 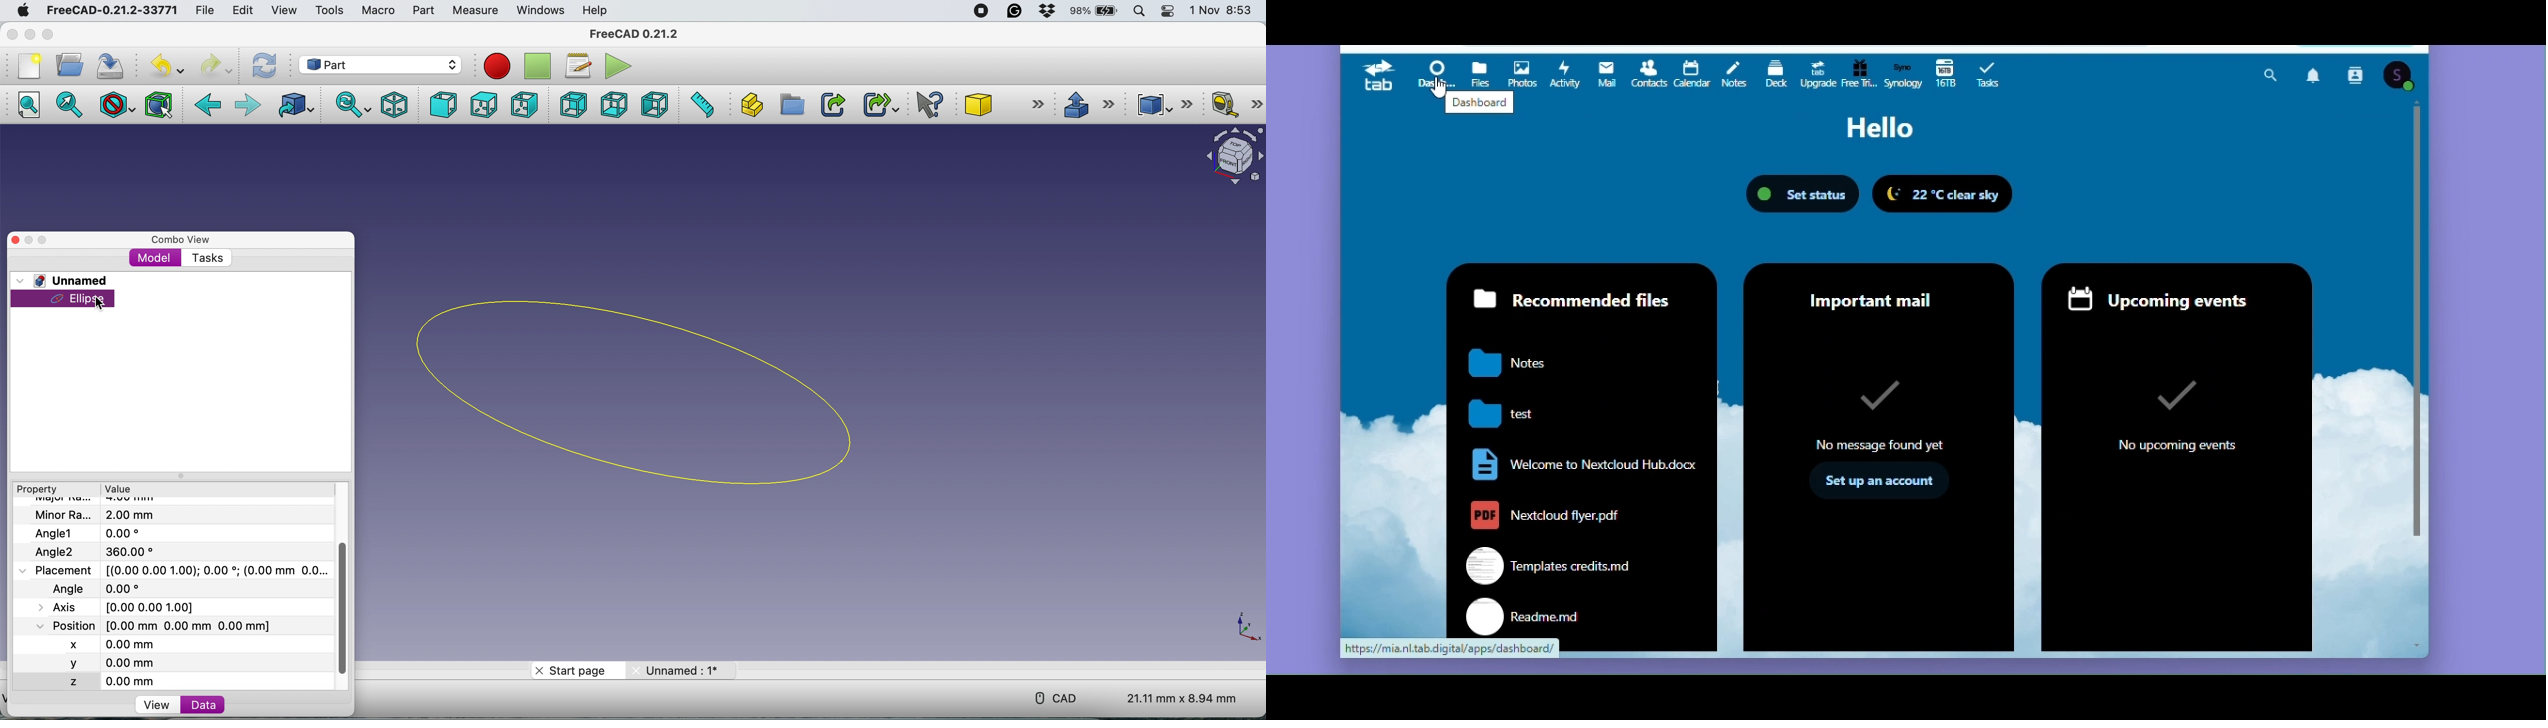 What do you see at coordinates (180, 240) in the screenshot?
I see `combo view` at bounding box center [180, 240].